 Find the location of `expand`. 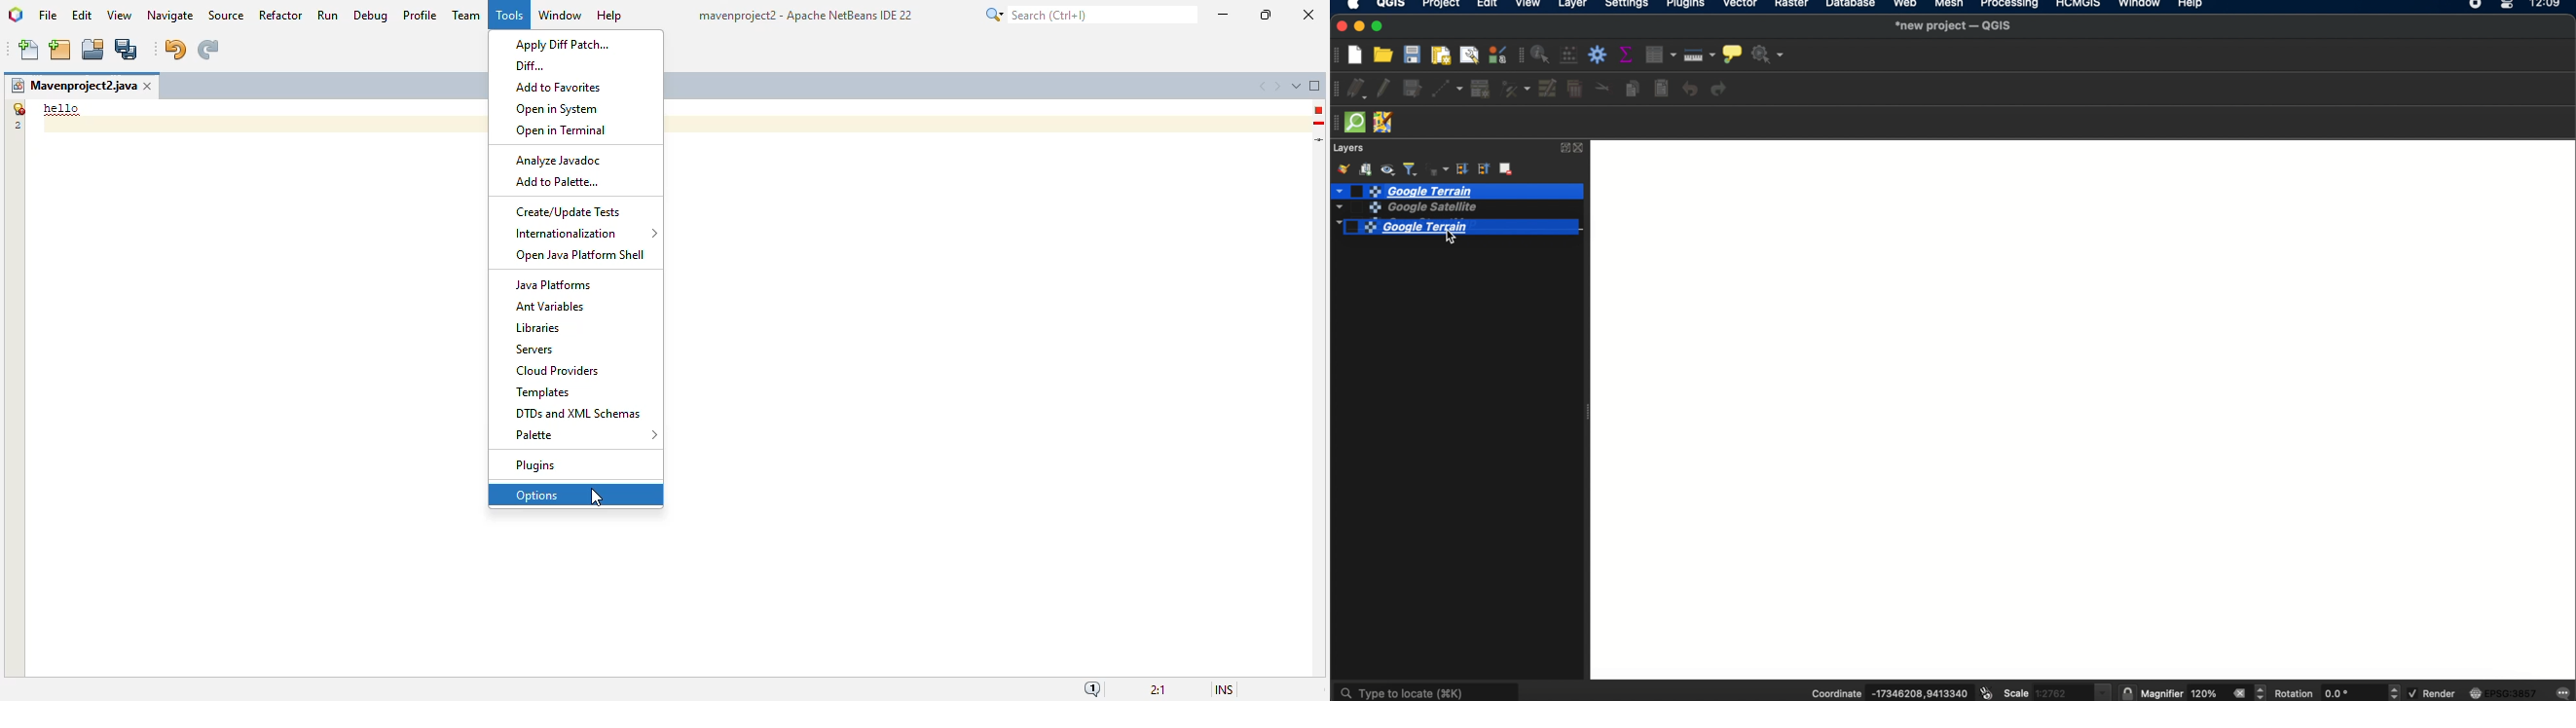

expand is located at coordinates (1563, 148).